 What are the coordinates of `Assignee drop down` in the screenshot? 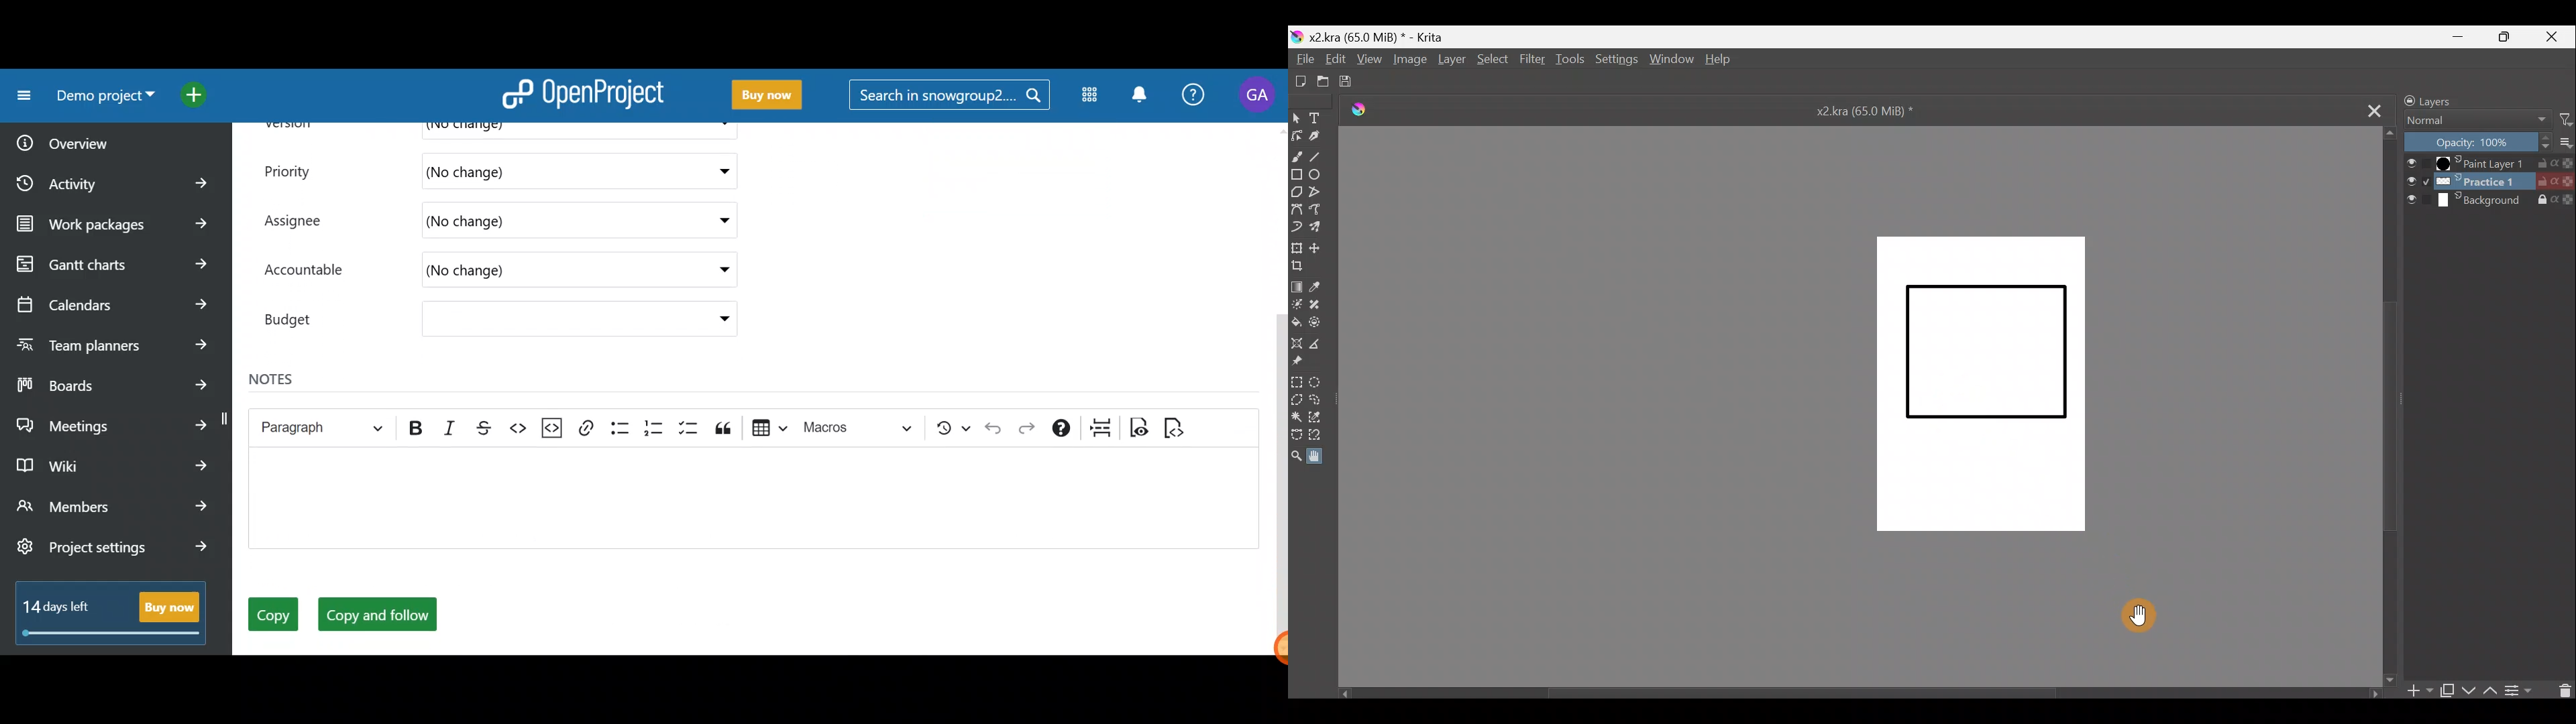 It's located at (725, 220).